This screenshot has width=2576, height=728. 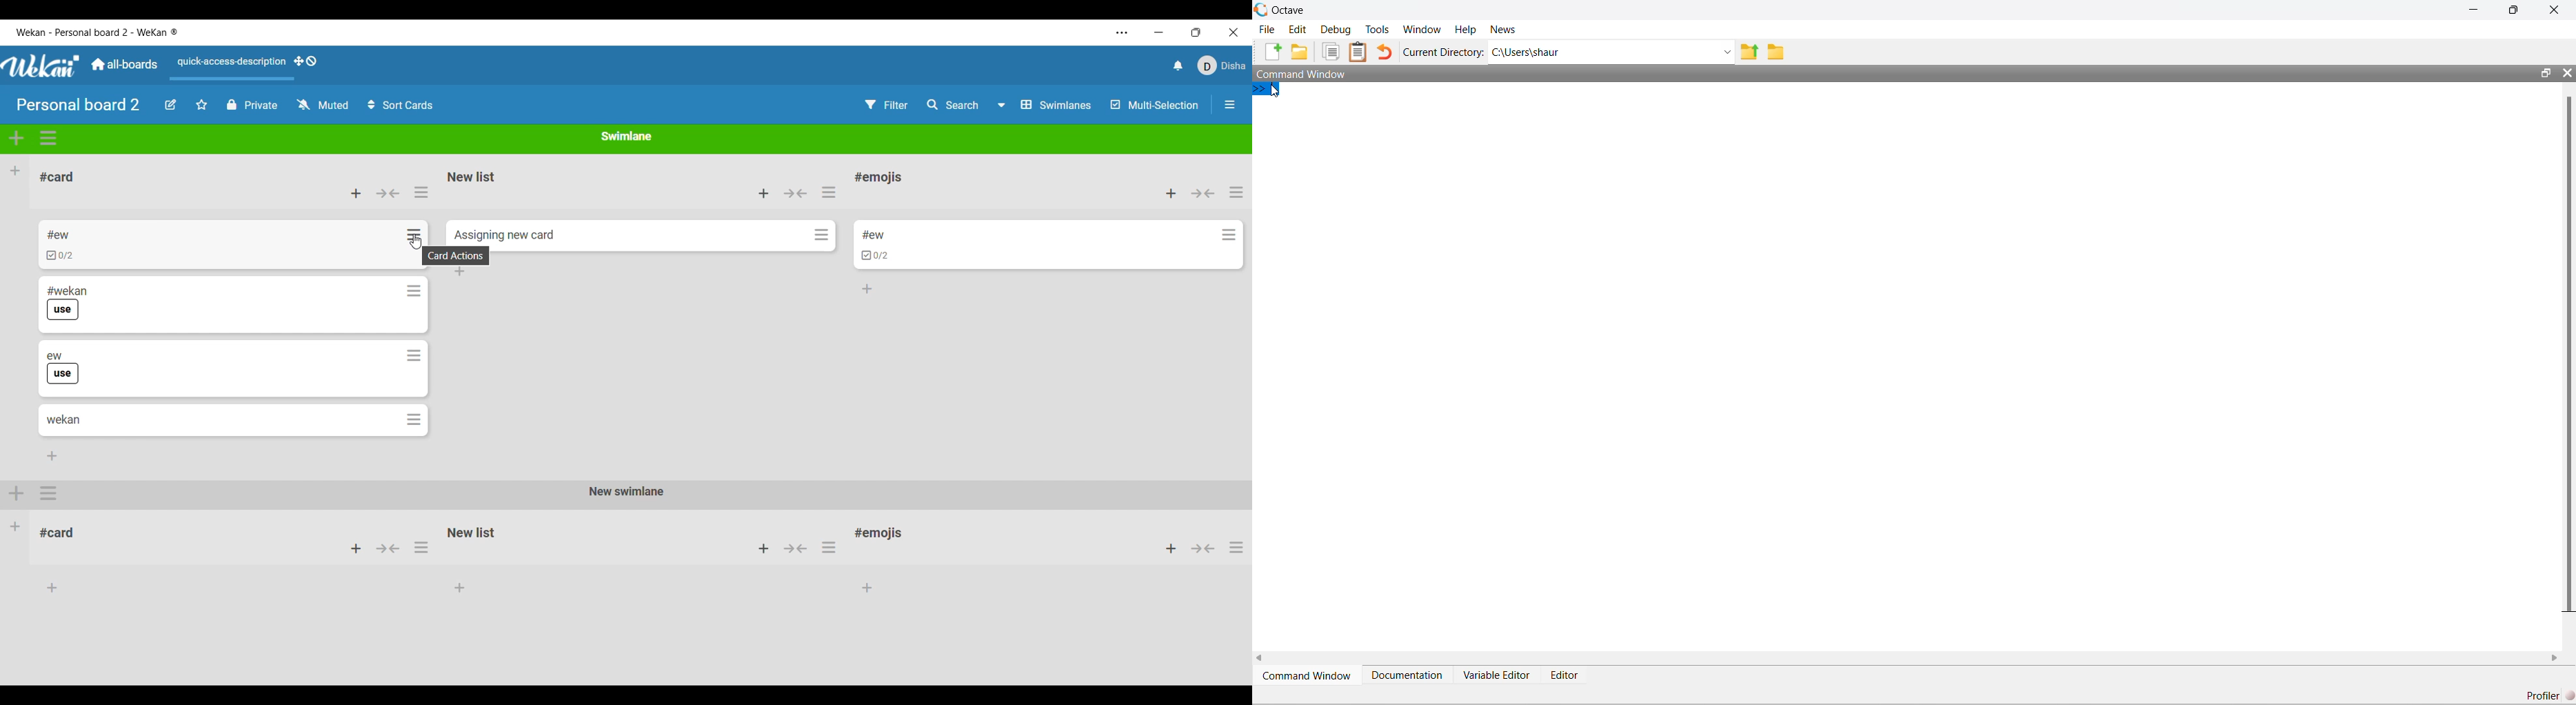 What do you see at coordinates (2513, 10) in the screenshot?
I see `maximize` at bounding box center [2513, 10].